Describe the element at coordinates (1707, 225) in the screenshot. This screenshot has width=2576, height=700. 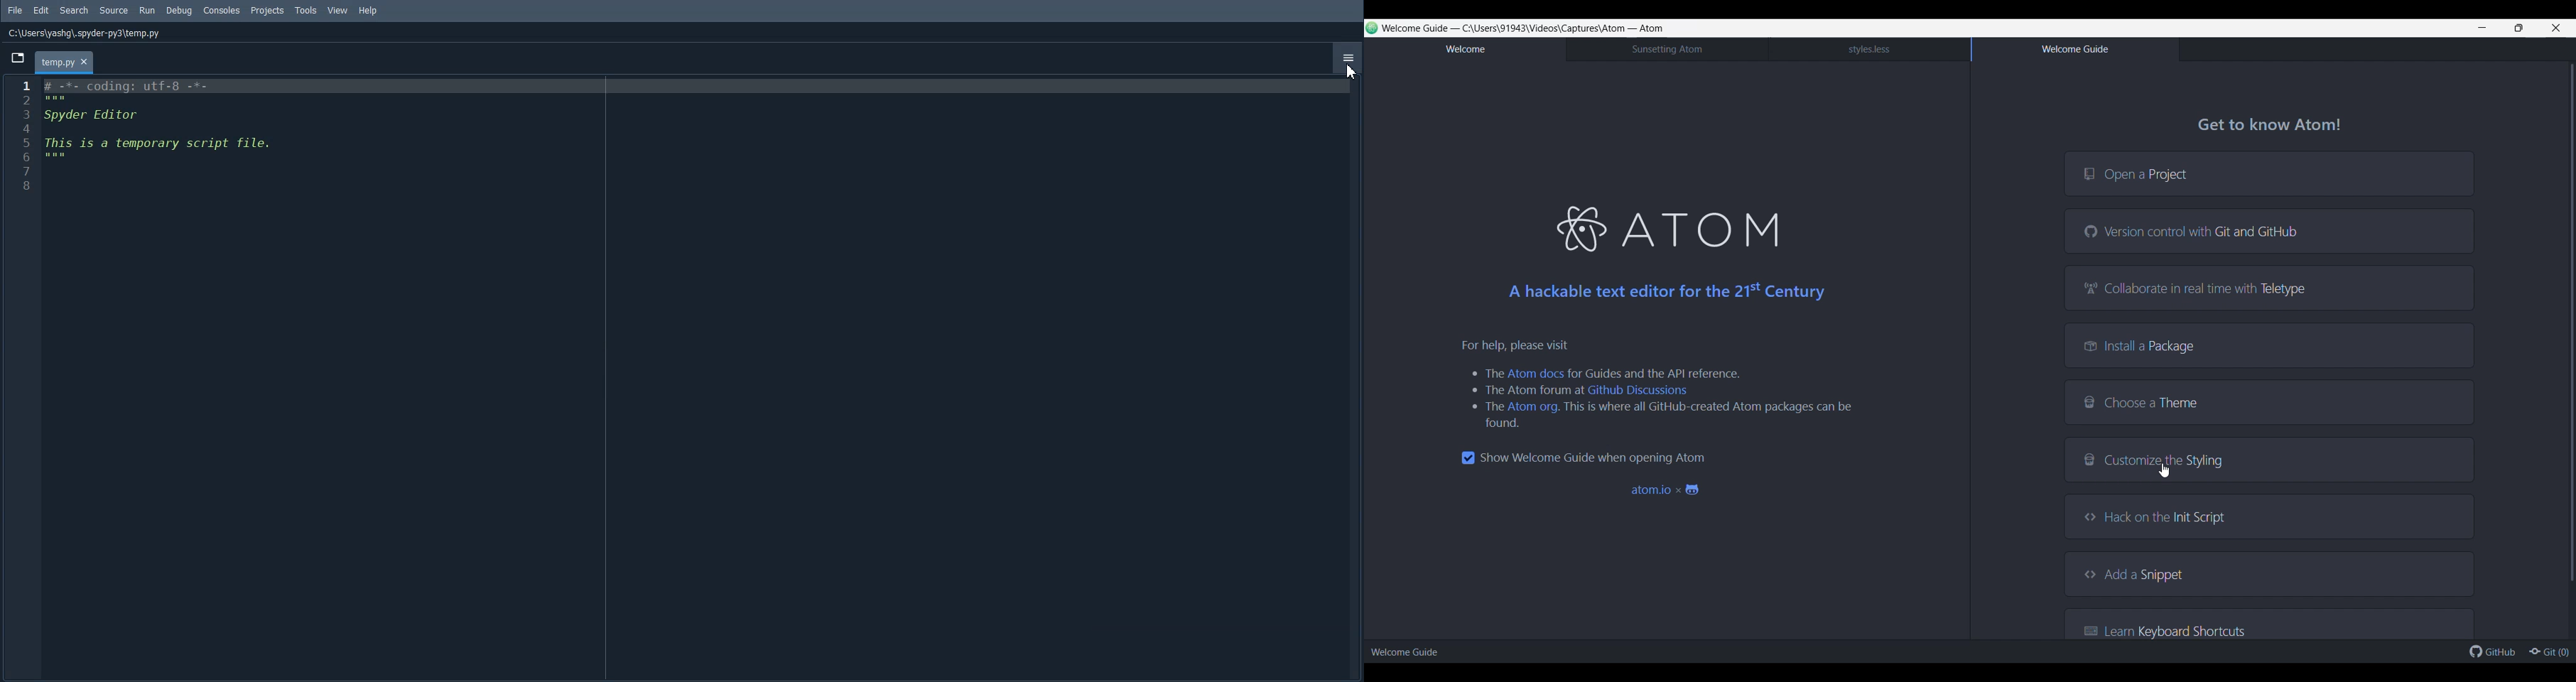
I see `ATOM` at that location.